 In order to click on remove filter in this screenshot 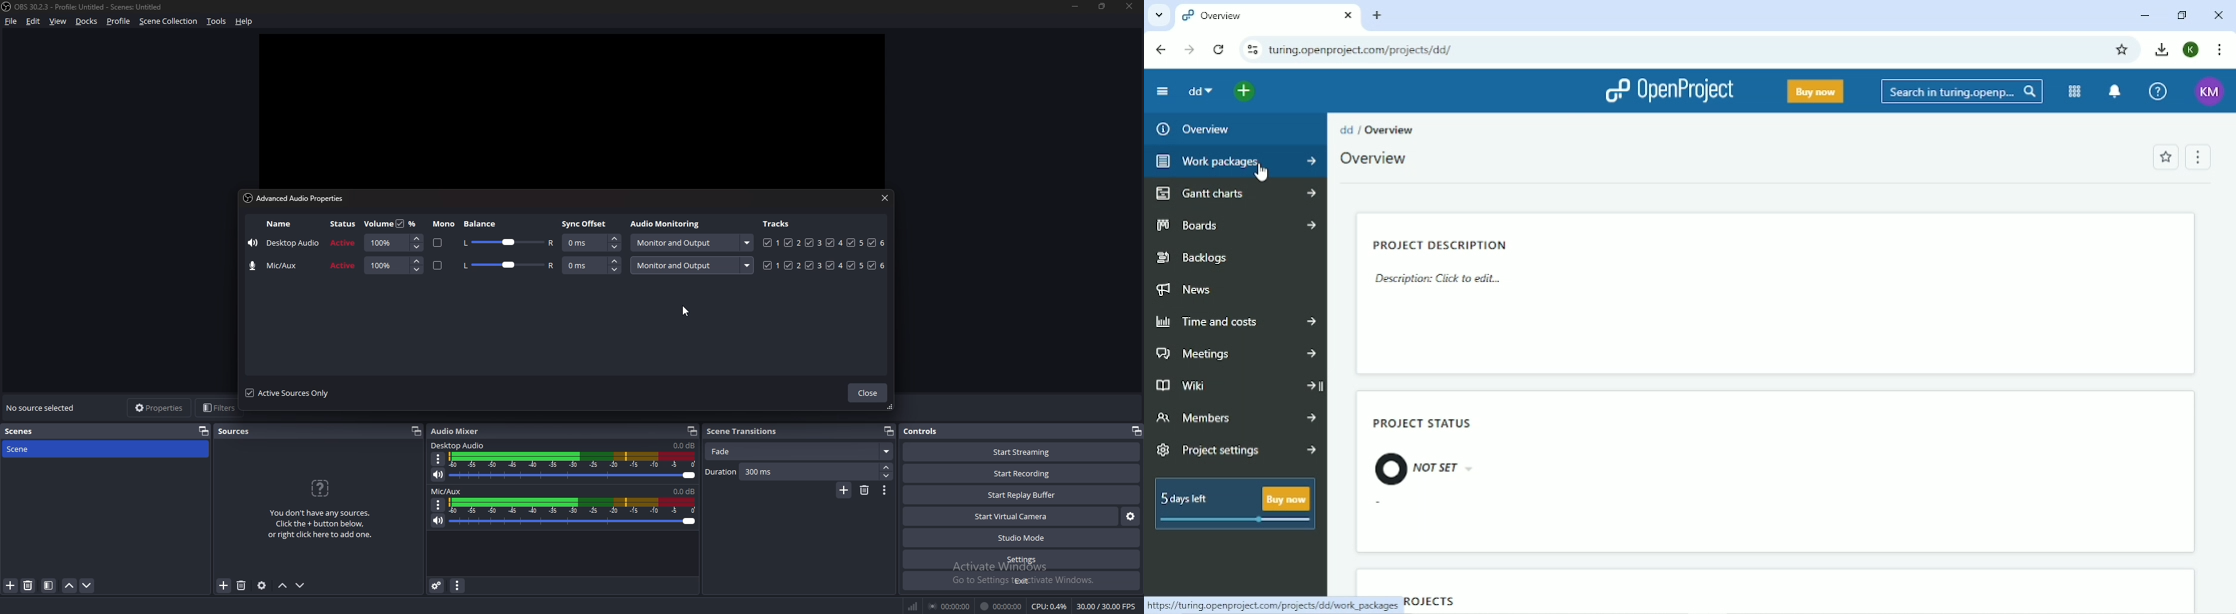, I will do `click(29, 585)`.